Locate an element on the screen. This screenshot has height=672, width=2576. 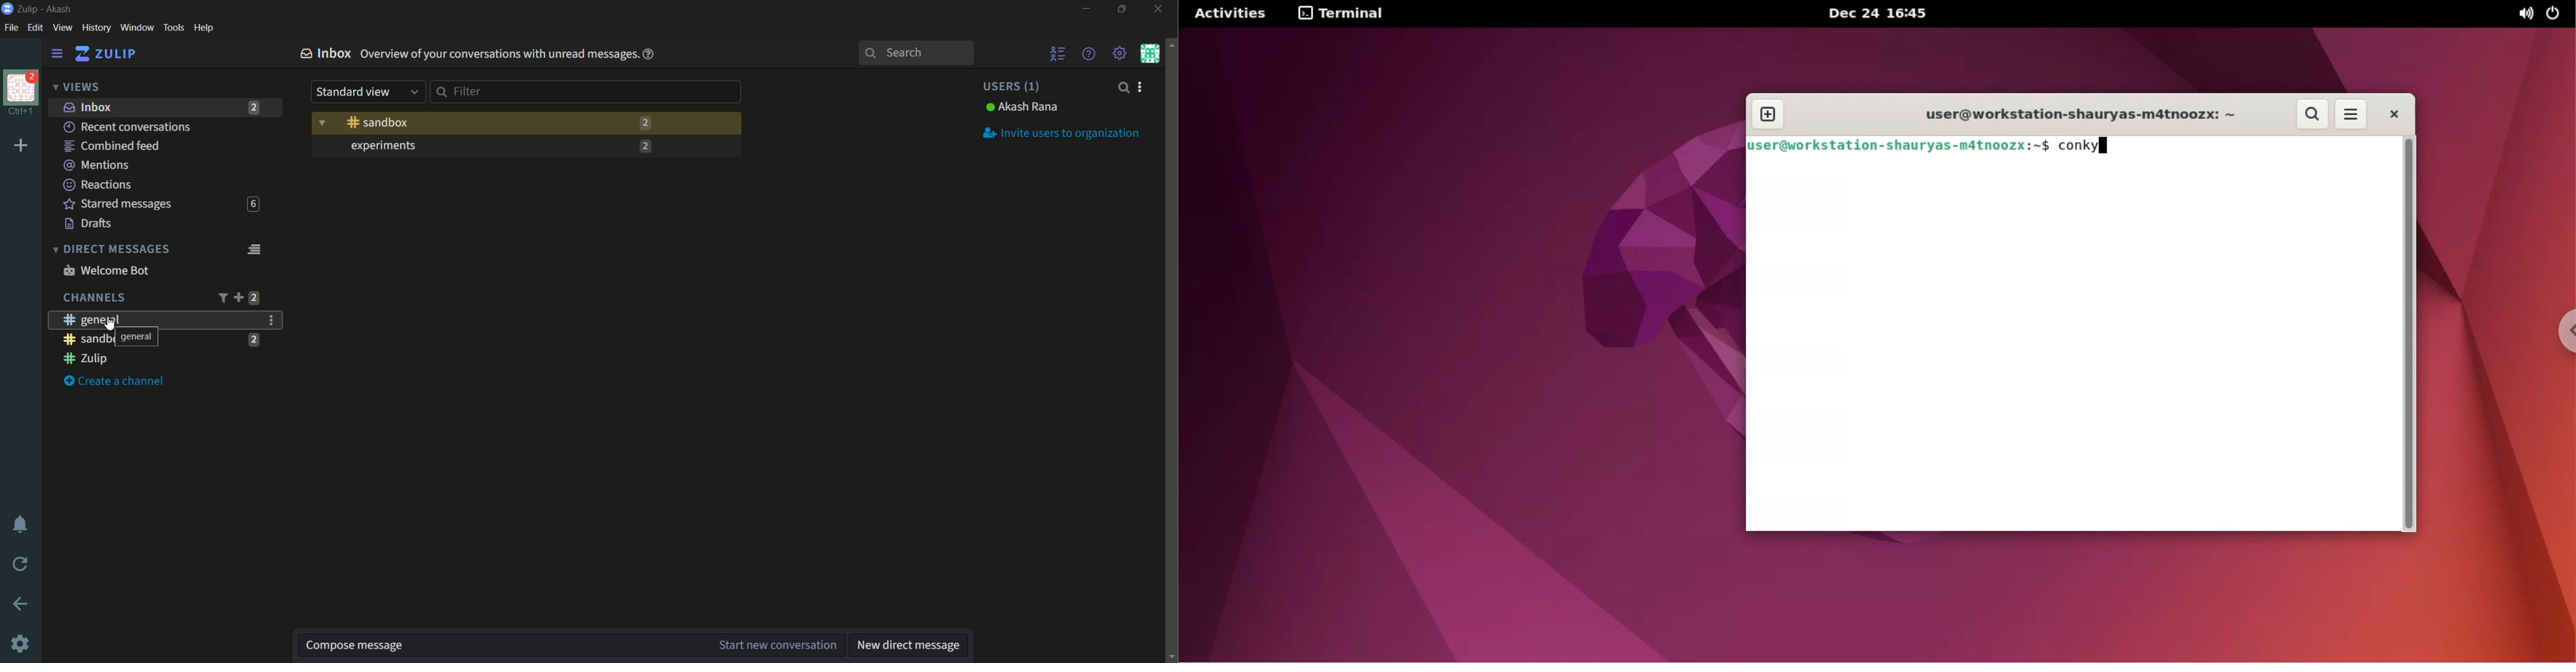
2 unread messages is located at coordinates (255, 339).